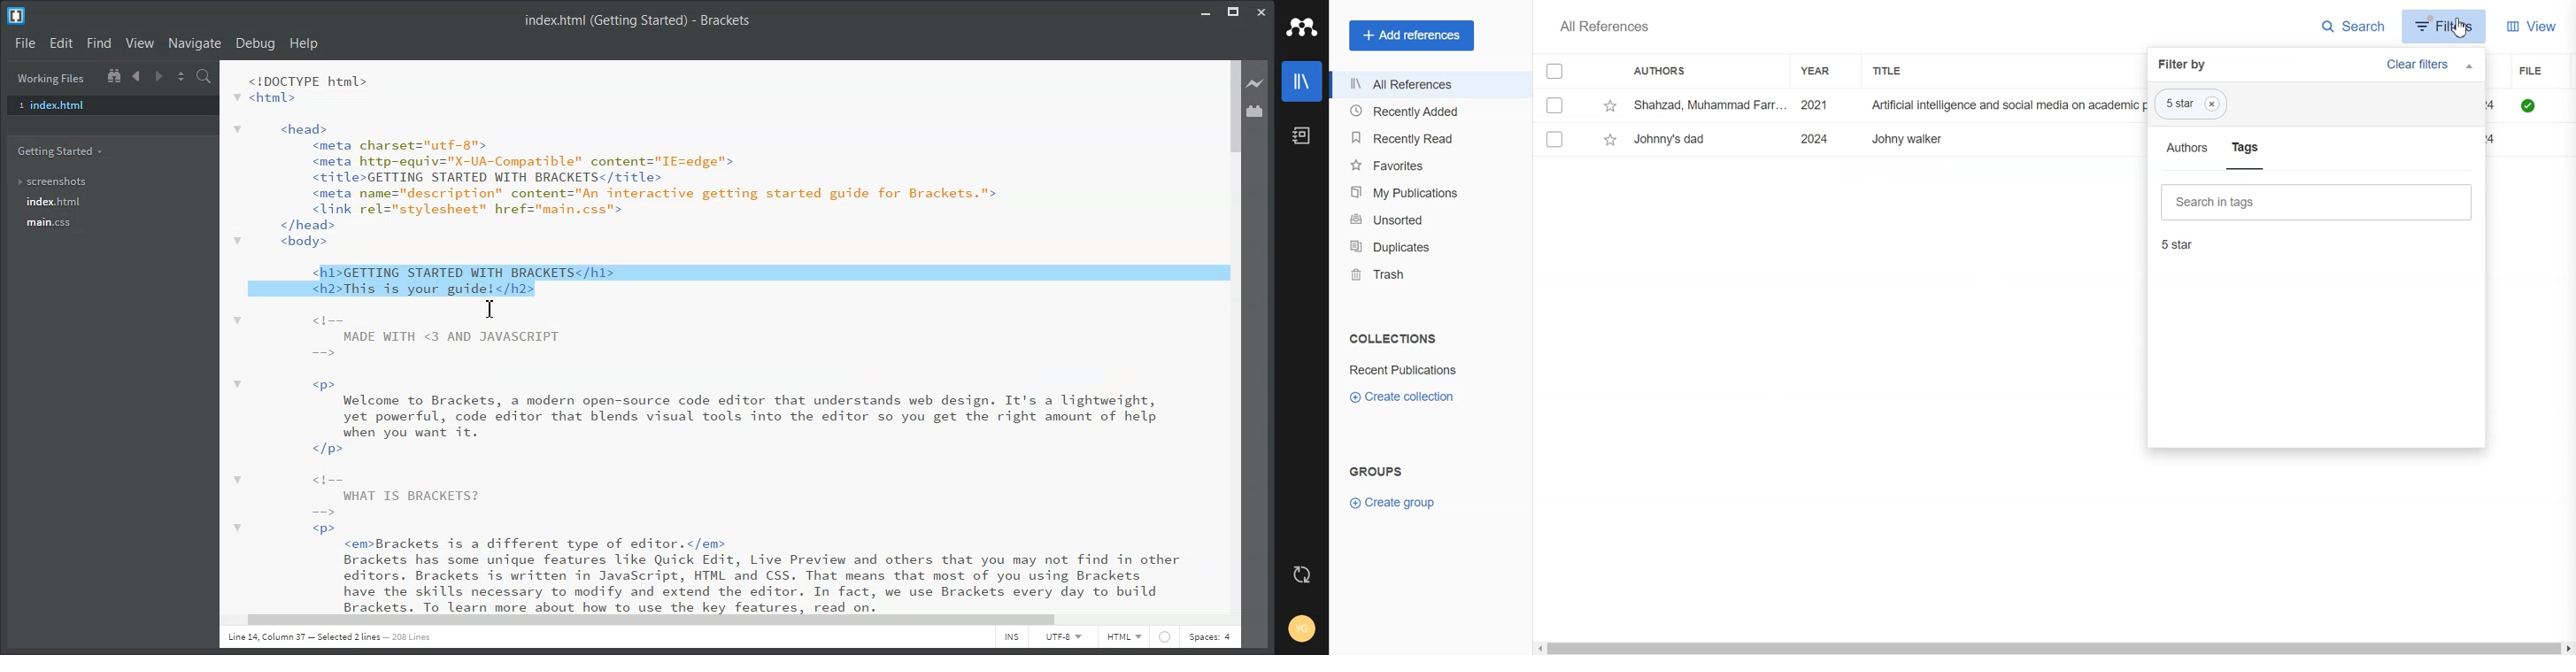 The width and height of the screenshot is (2576, 672). Describe the element at coordinates (2185, 150) in the screenshot. I see `Authors` at that location.